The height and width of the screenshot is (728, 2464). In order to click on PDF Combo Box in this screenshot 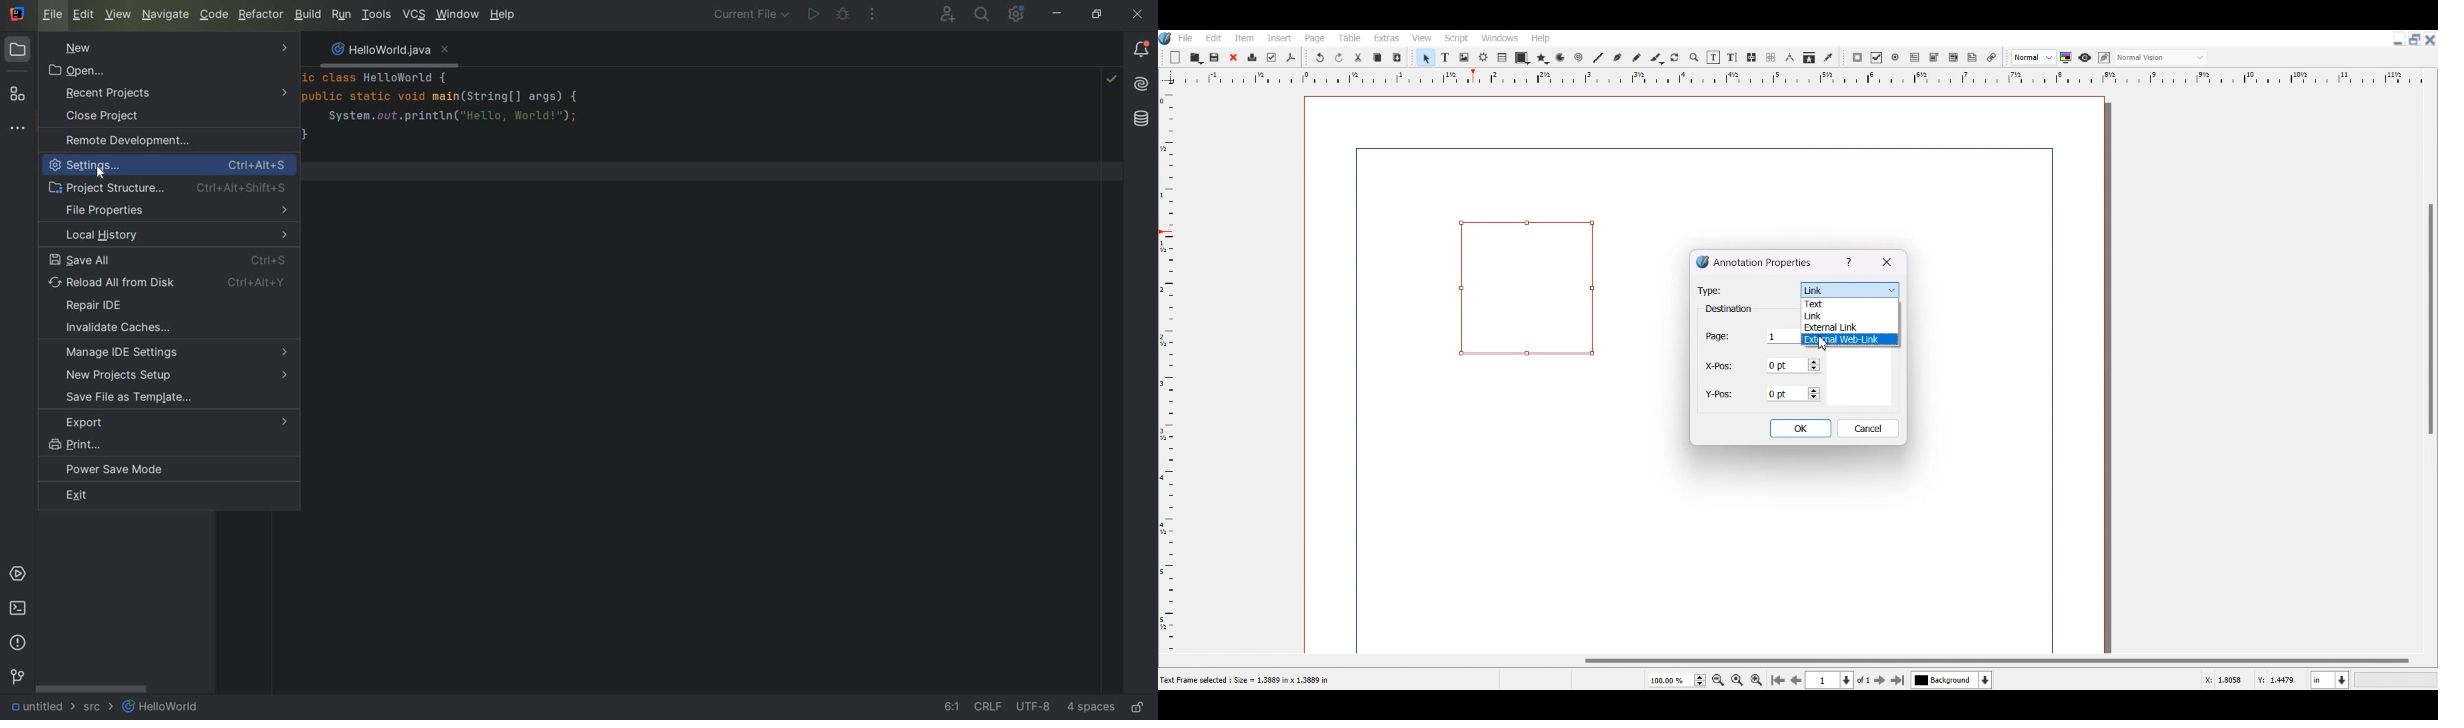, I will do `click(1934, 58)`.